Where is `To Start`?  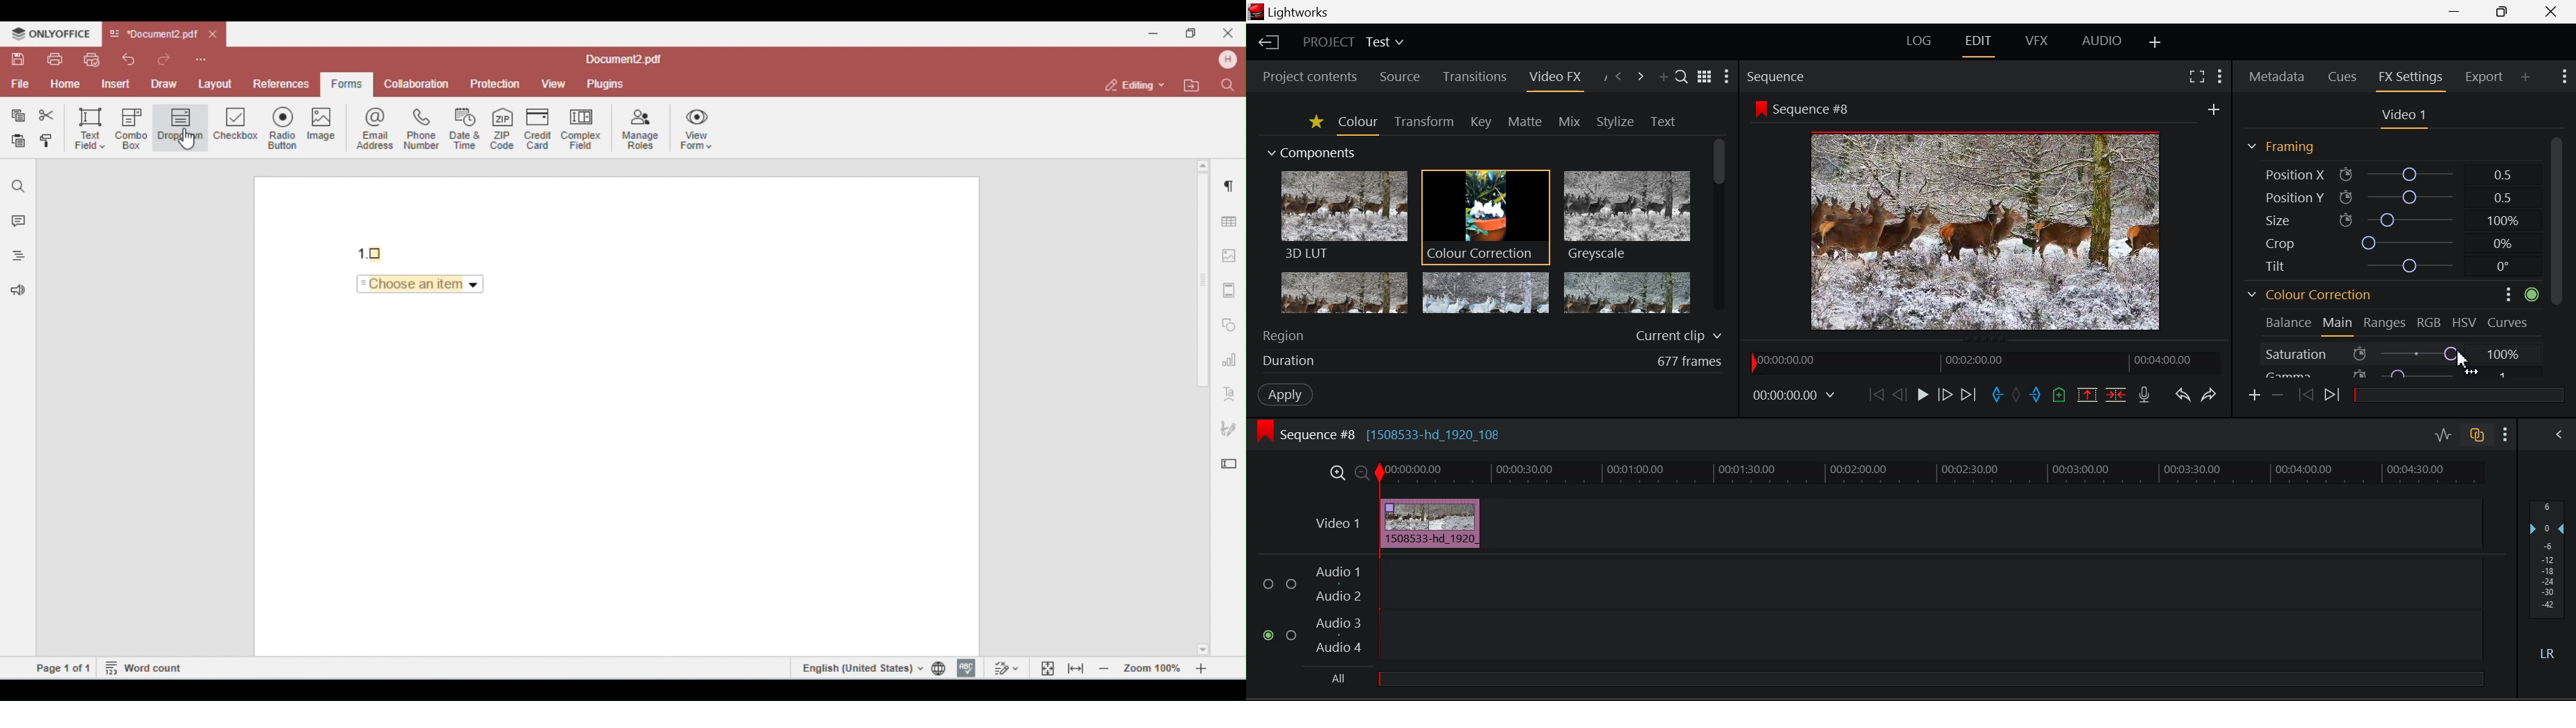 To Start is located at coordinates (1875, 397).